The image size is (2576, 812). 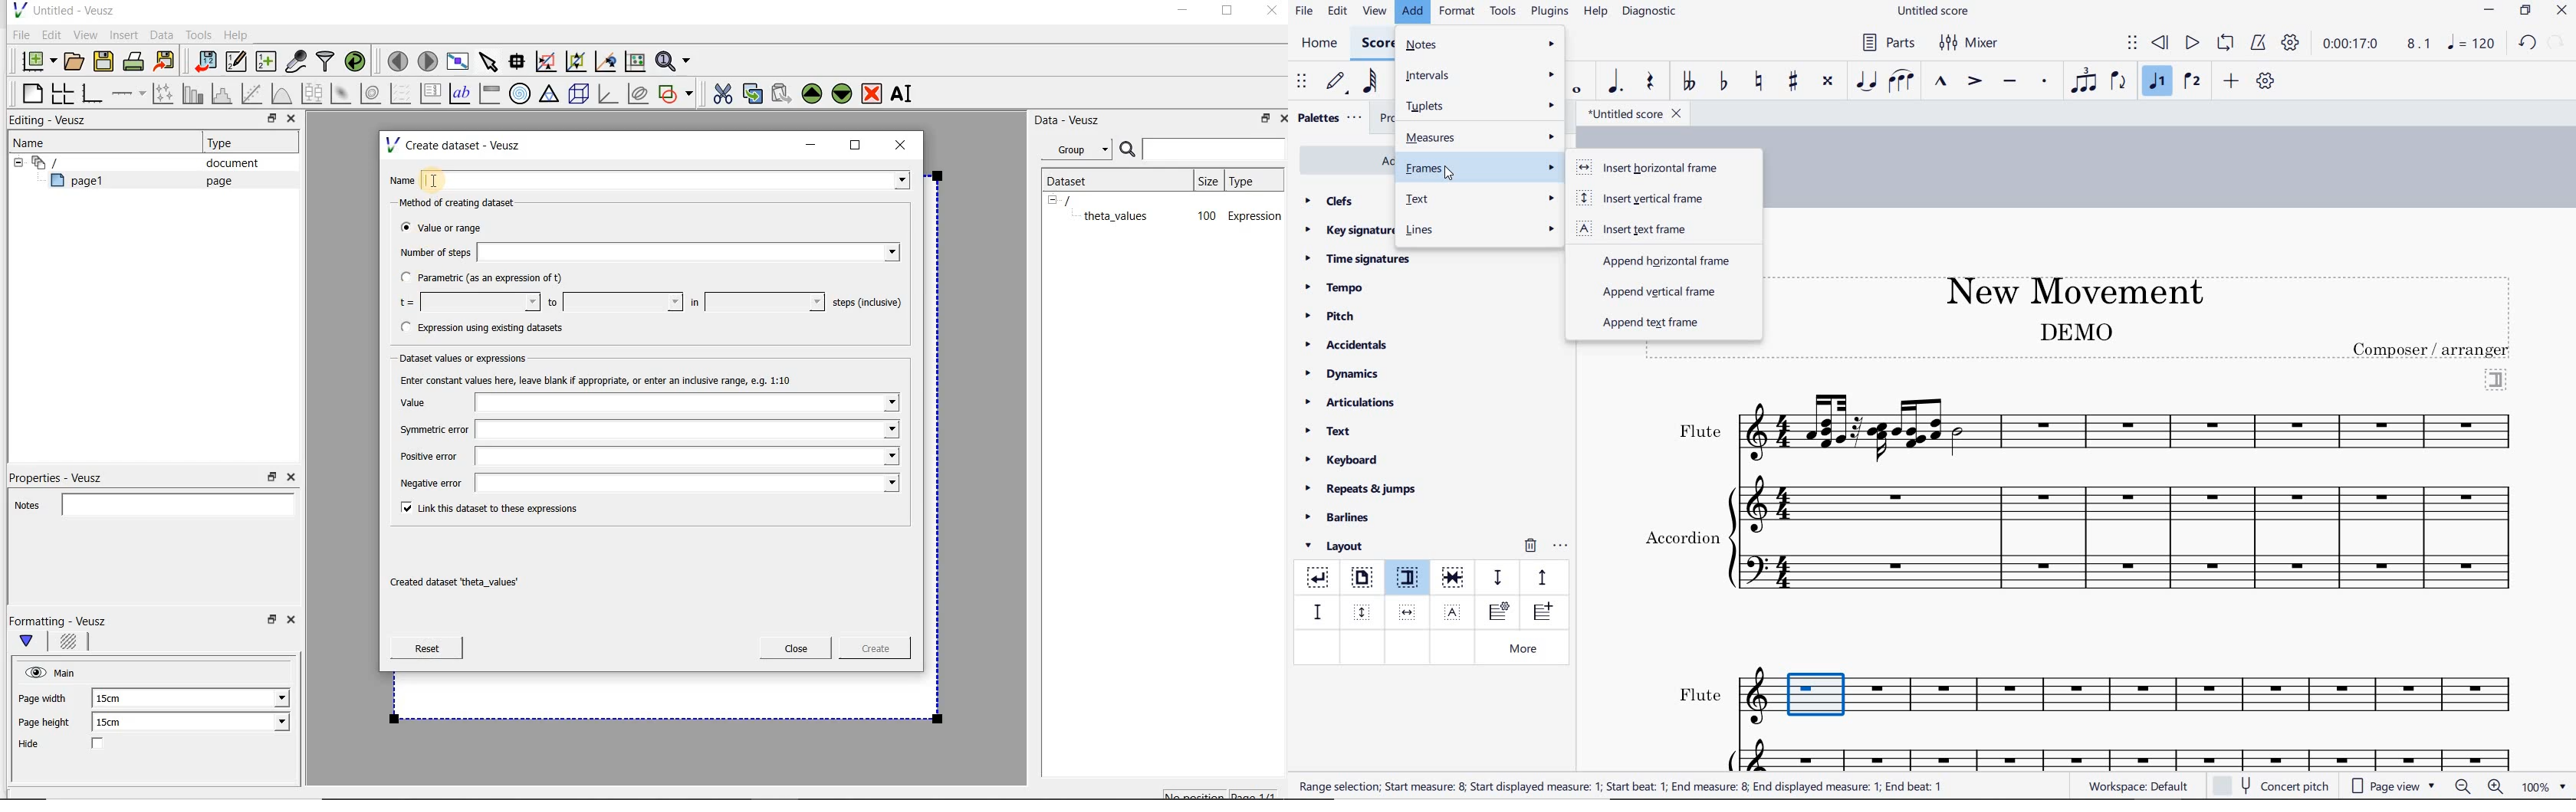 I want to click on click or draw a rectangle to zoom graph axes, so click(x=549, y=62).